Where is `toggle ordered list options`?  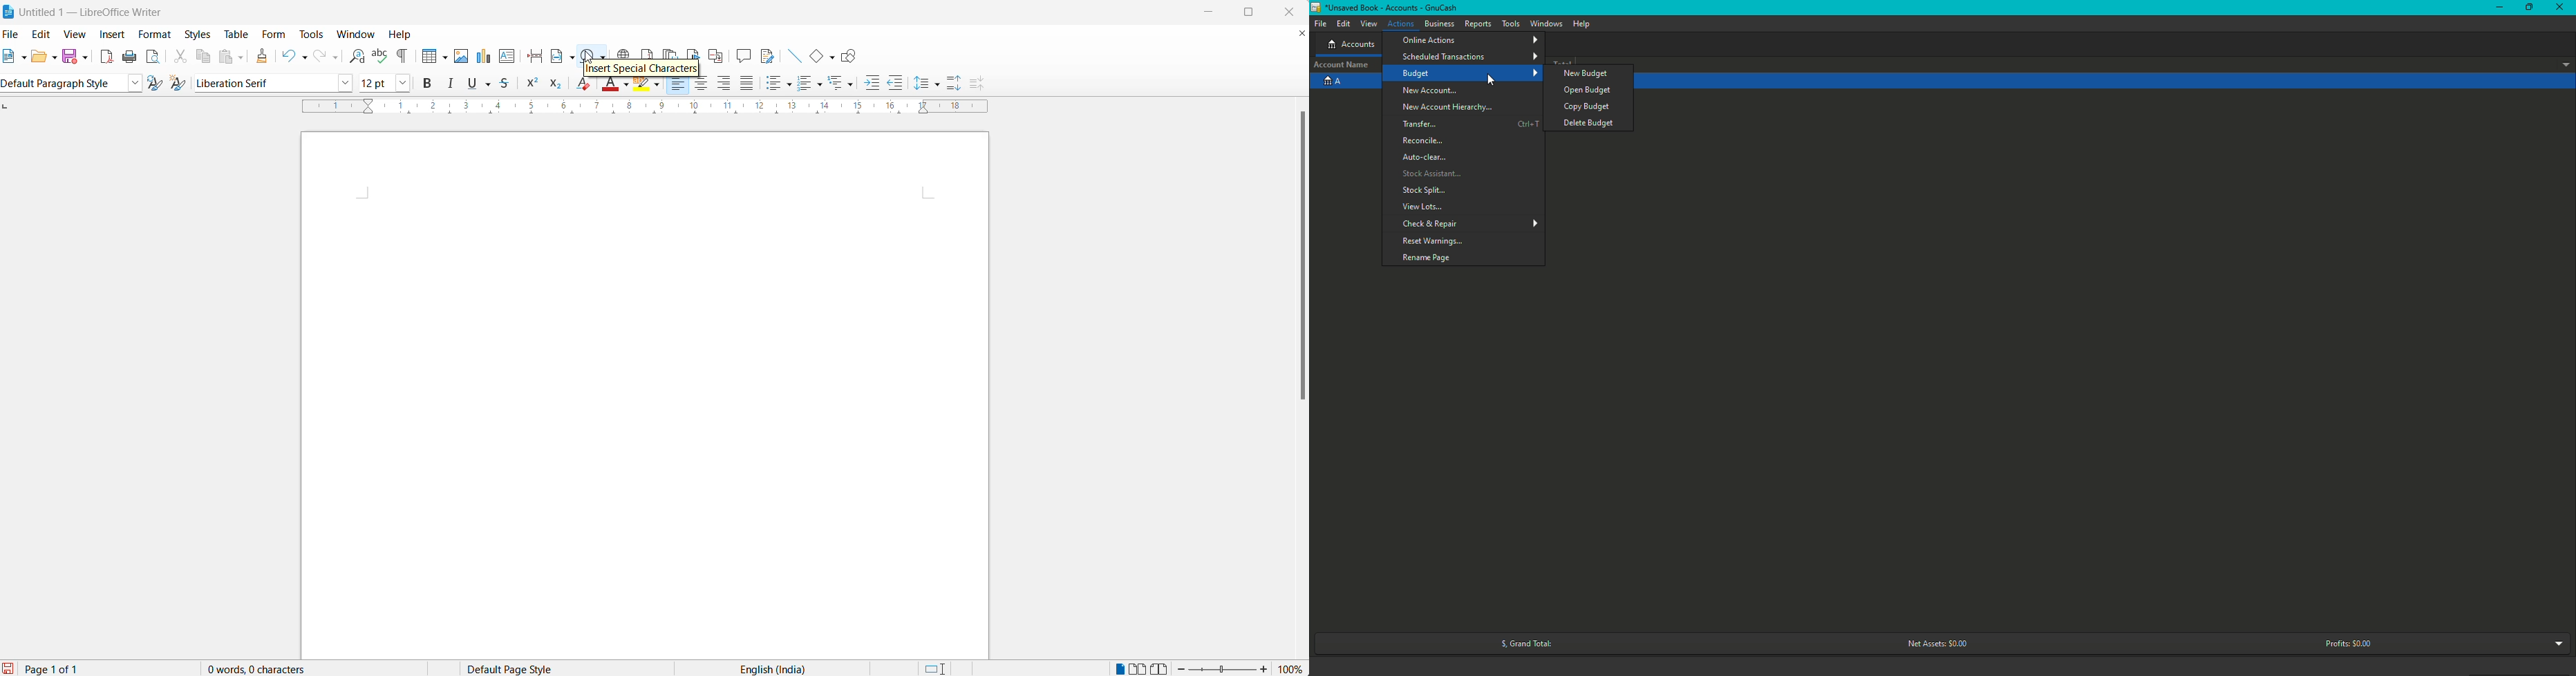 toggle ordered list options is located at coordinates (821, 84).